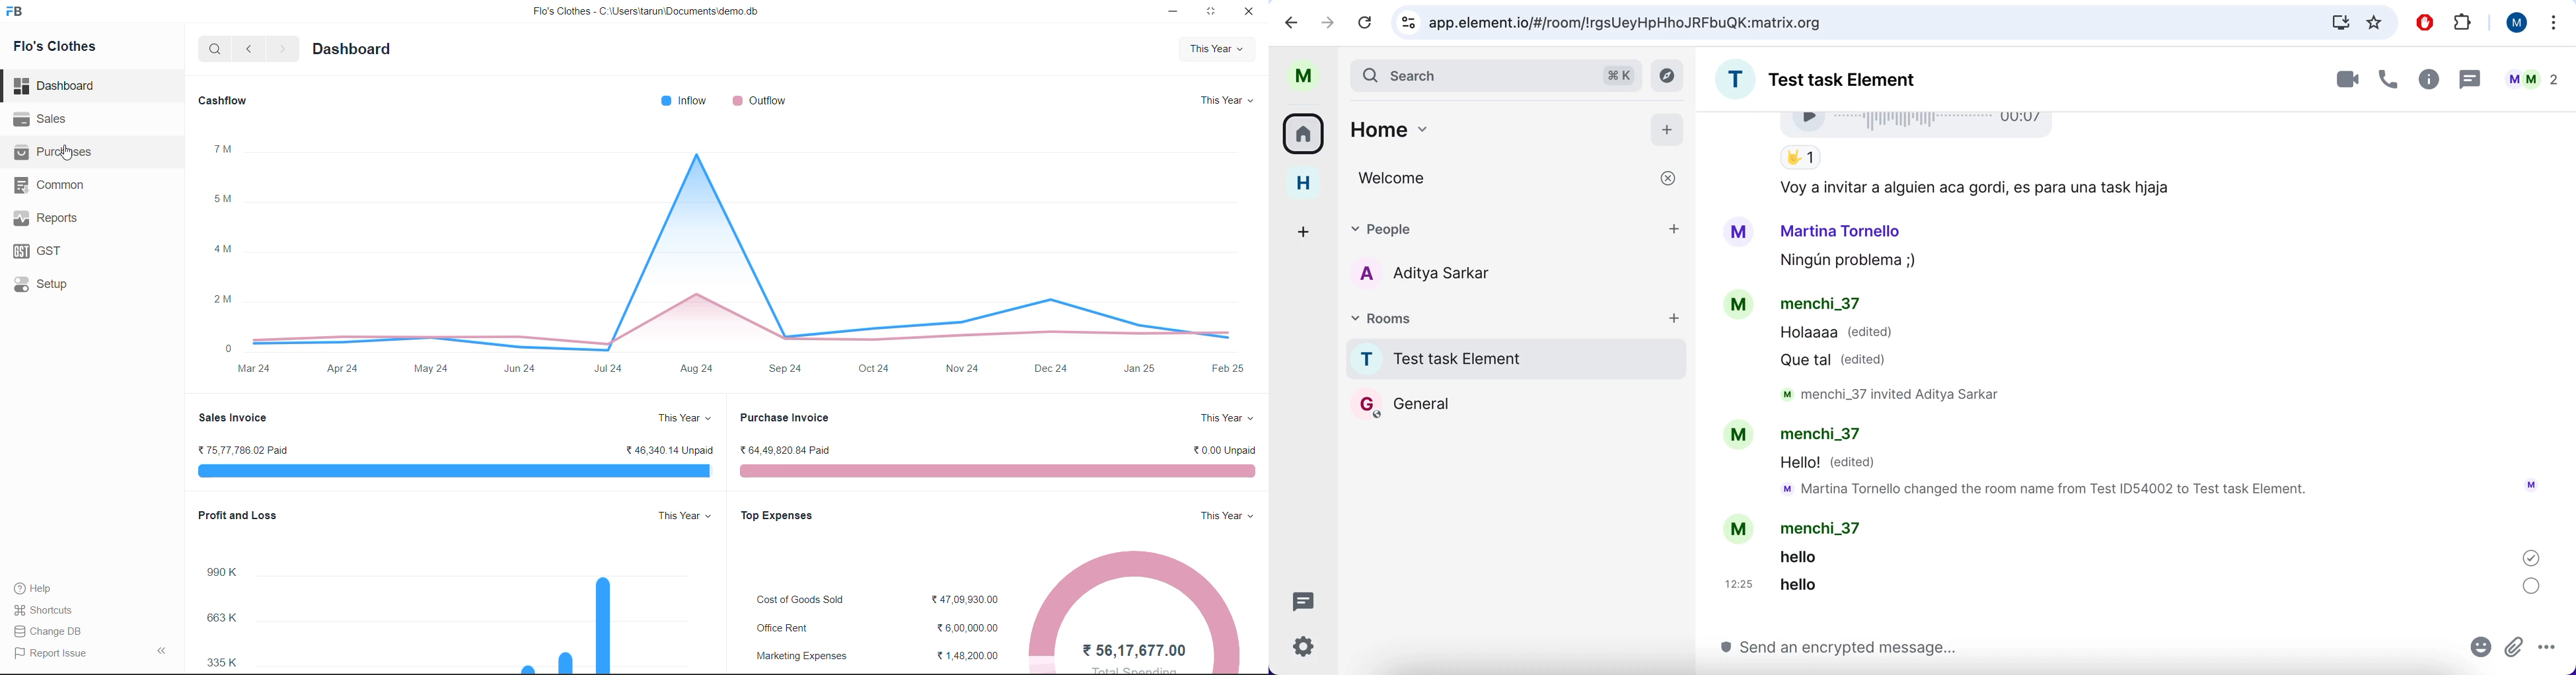 This screenshot has height=700, width=2576. I want to click on room info, so click(2426, 81).